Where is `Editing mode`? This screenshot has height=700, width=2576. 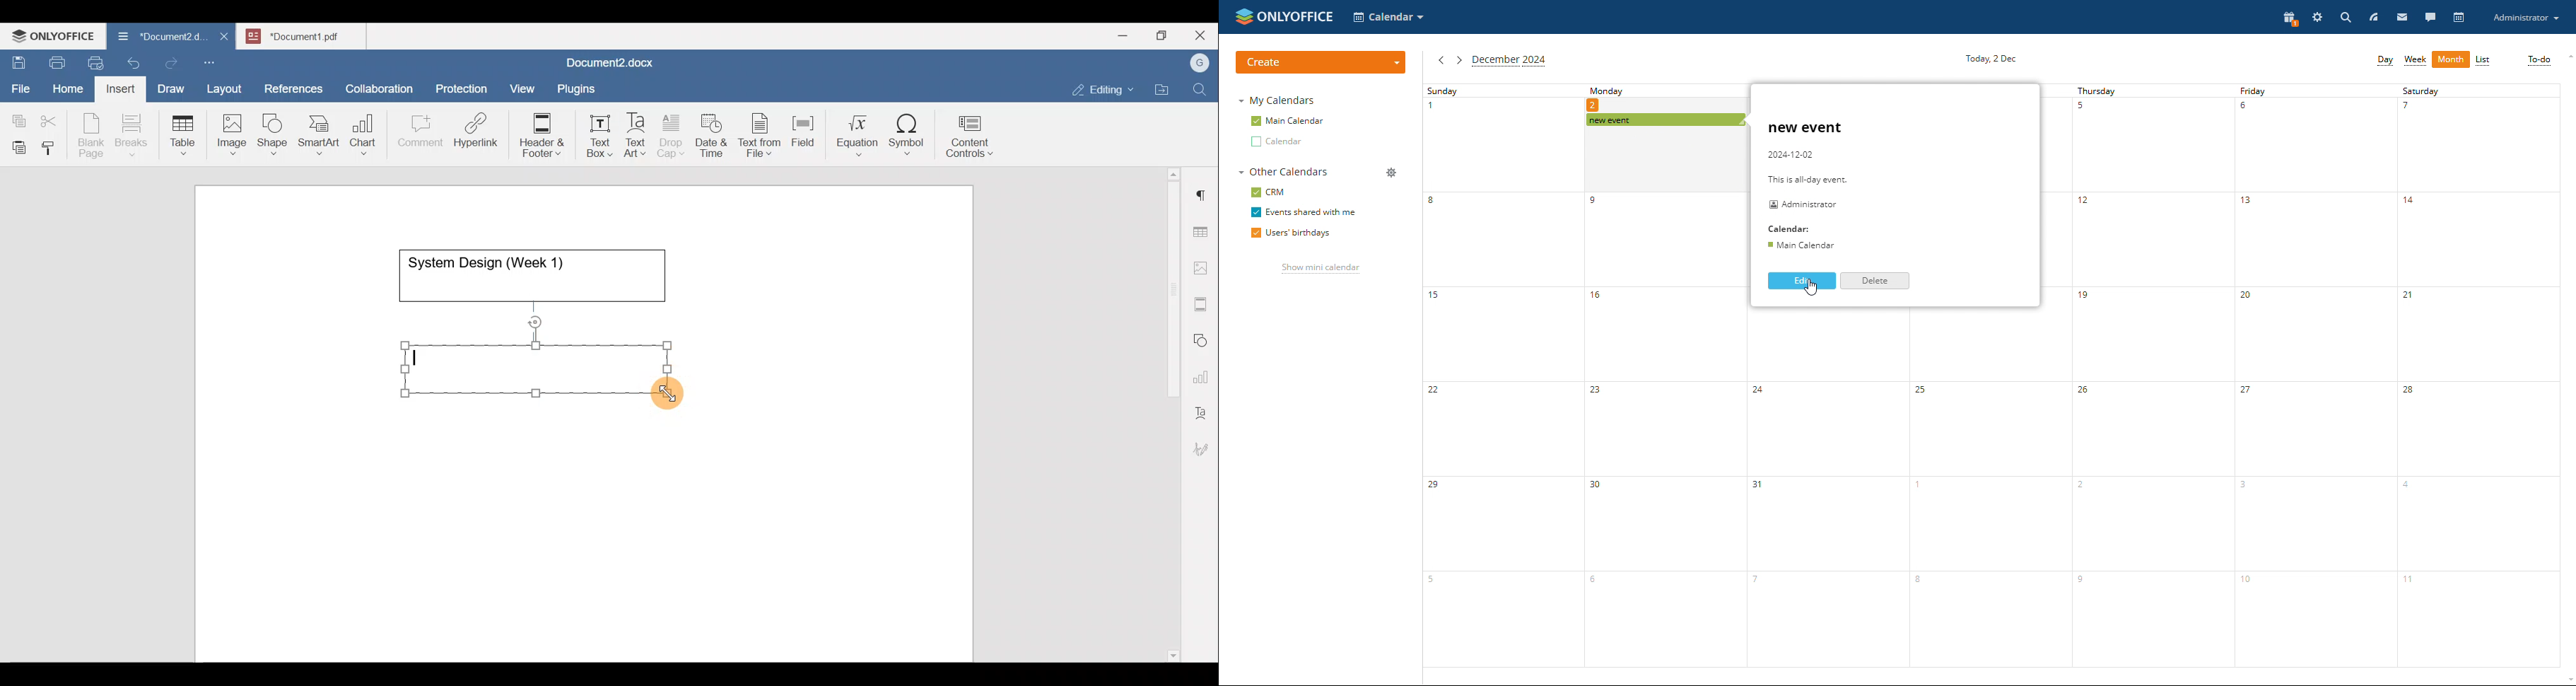
Editing mode is located at coordinates (1103, 87).